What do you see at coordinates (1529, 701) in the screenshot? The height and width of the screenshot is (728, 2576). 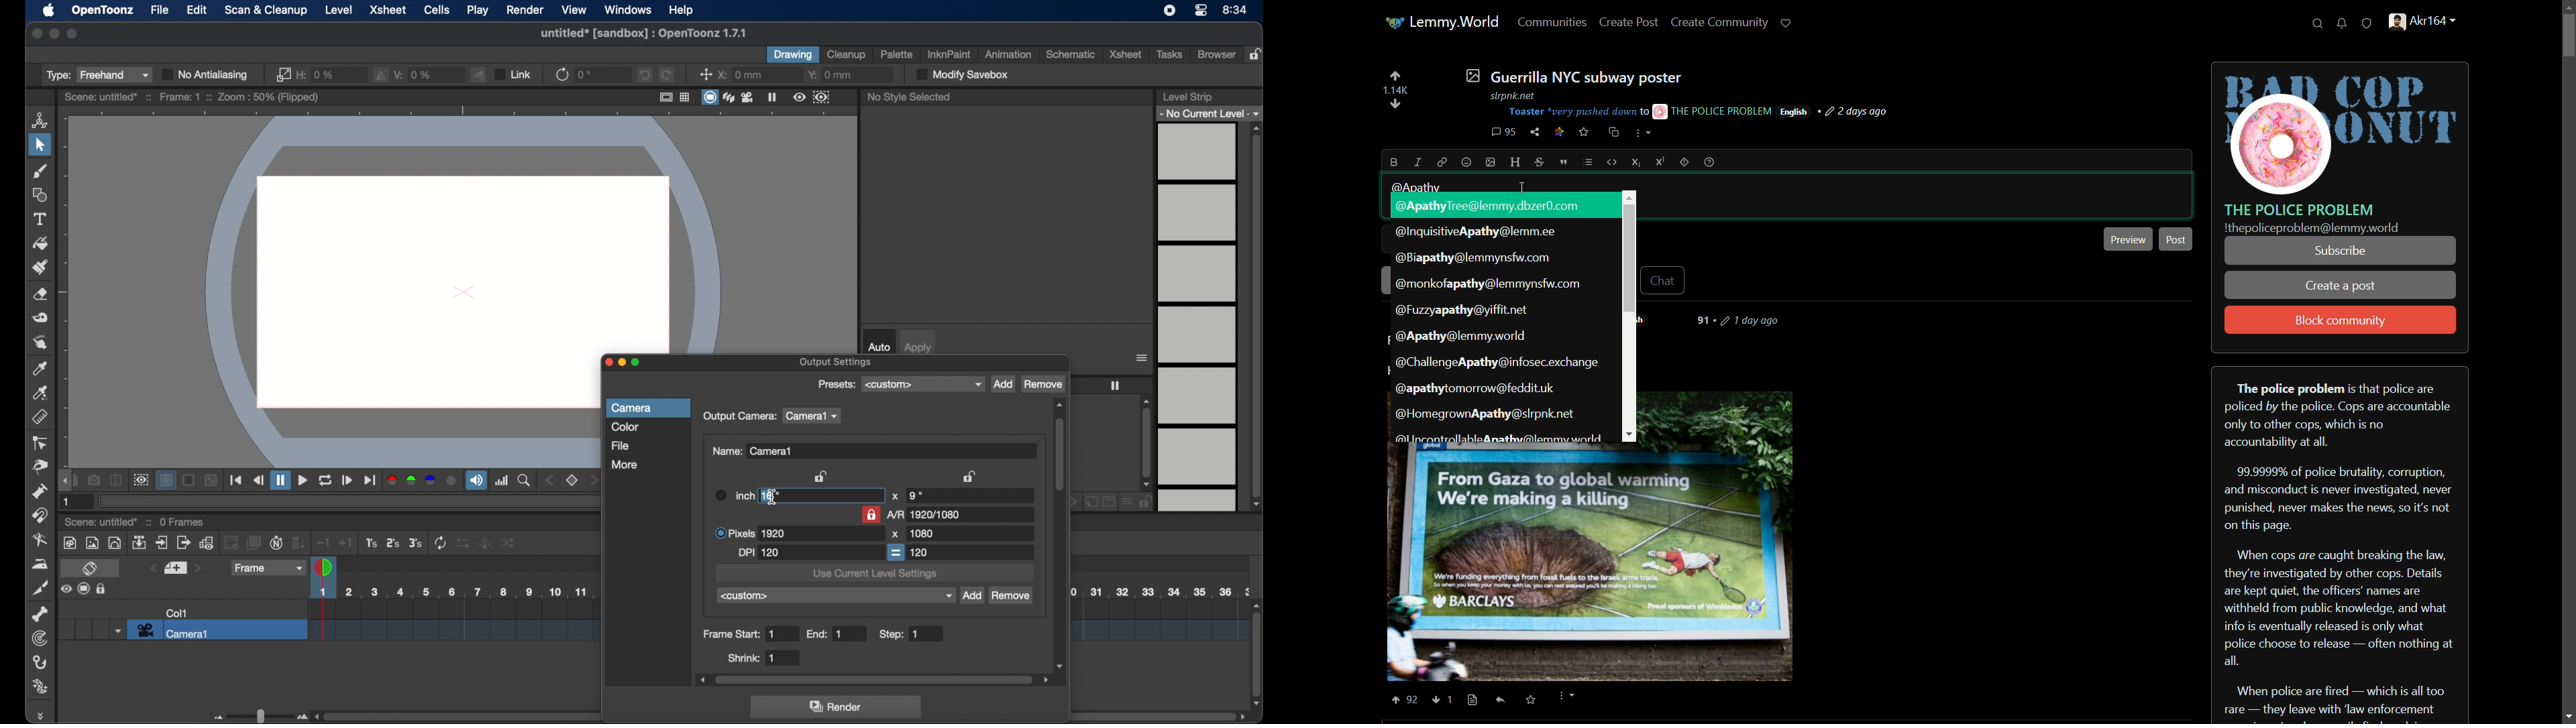 I see `saved` at bounding box center [1529, 701].